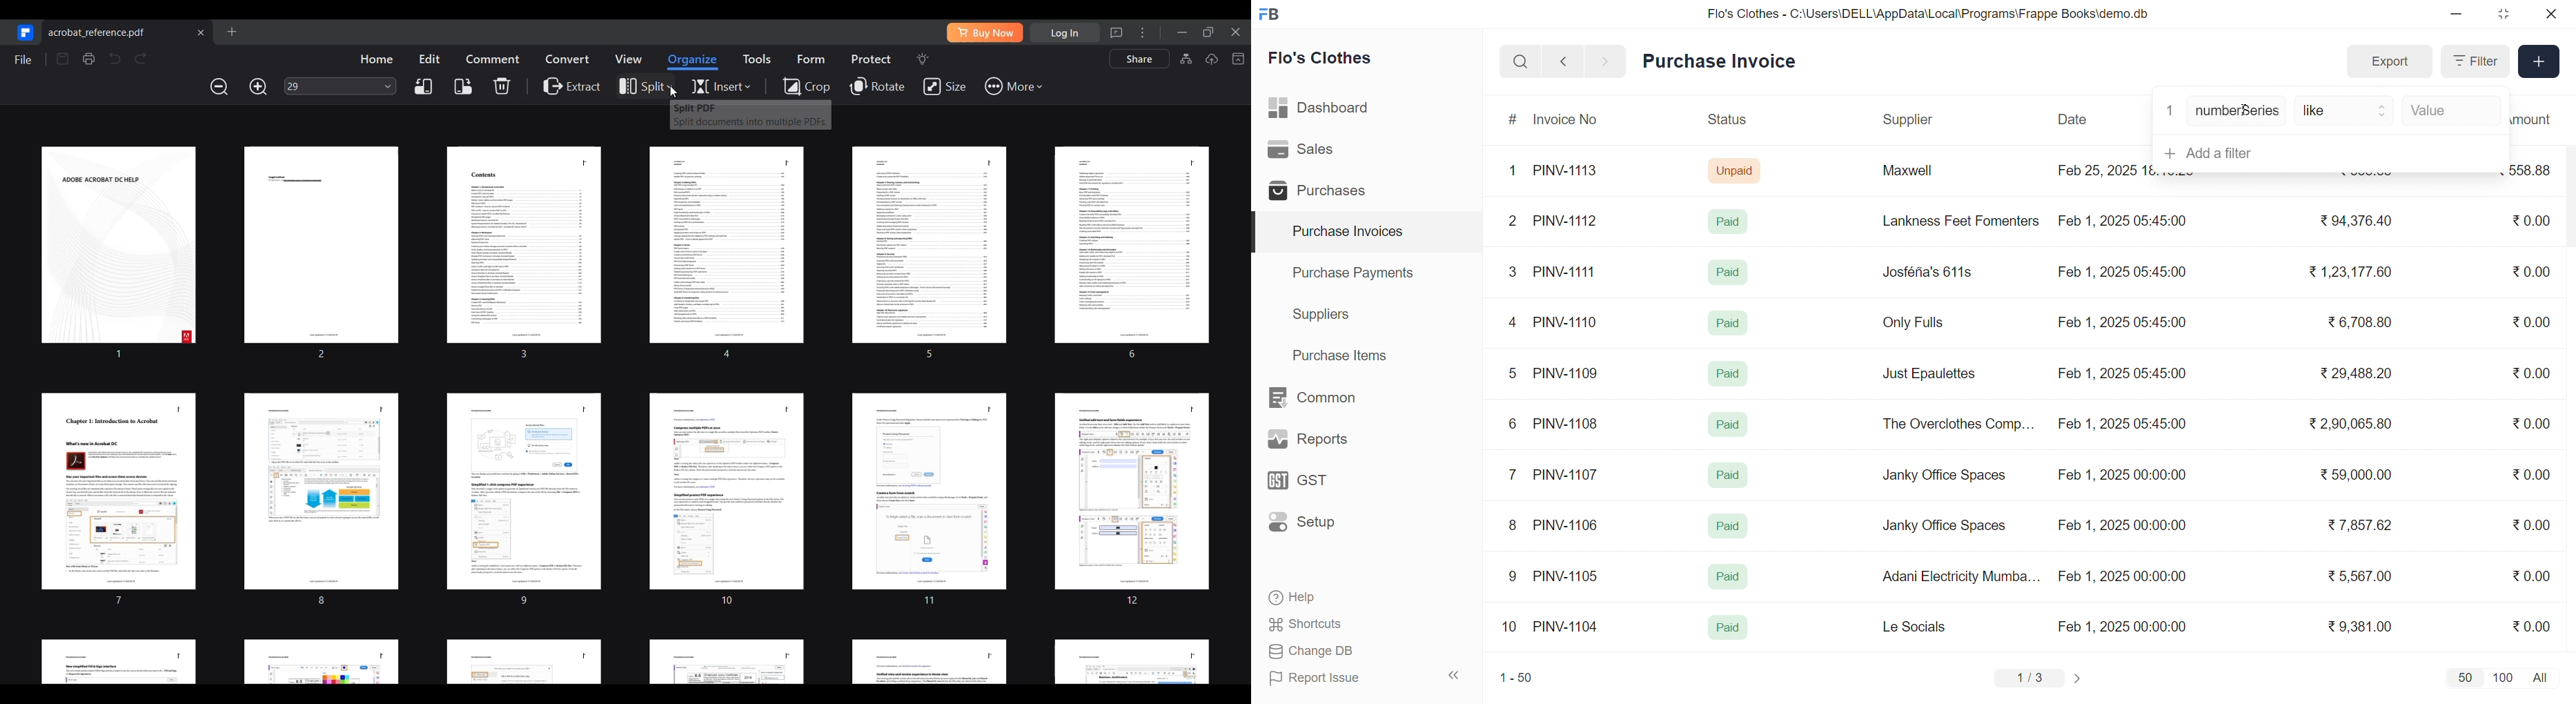 This screenshot has width=2576, height=728. I want to click on Sales, so click(1322, 152).